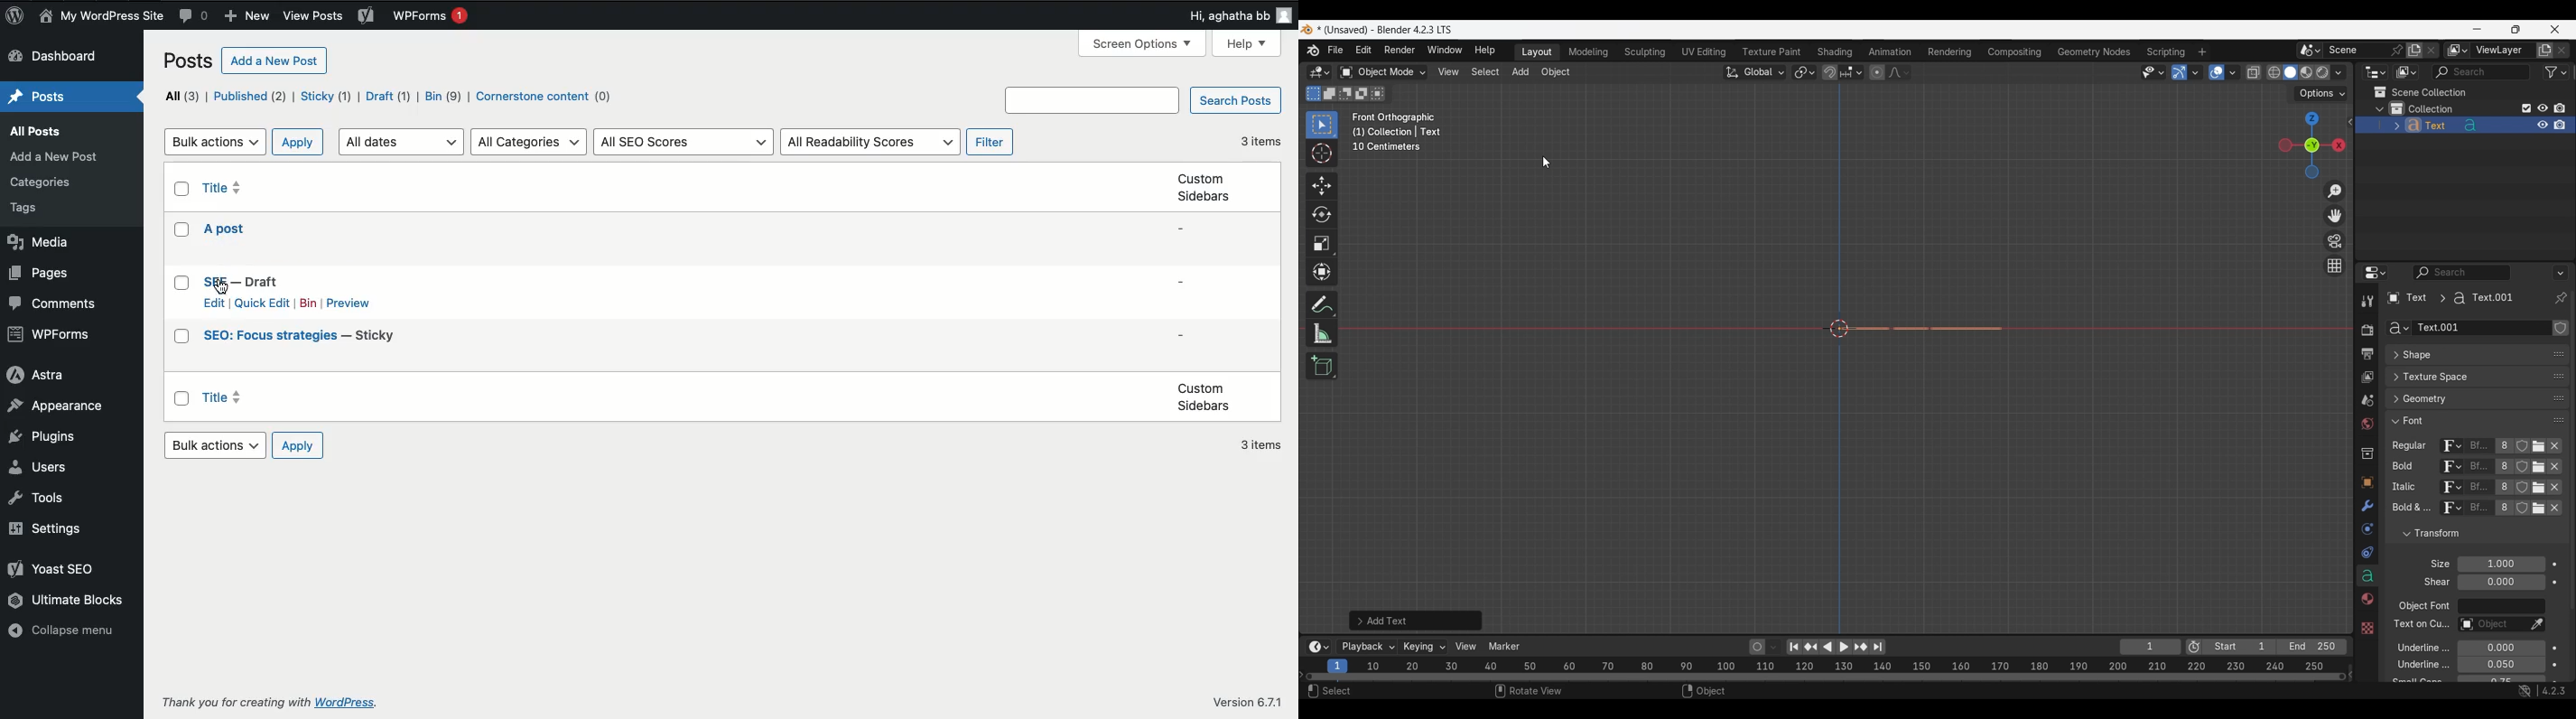 Image resolution: width=2576 pixels, height=728 pixels. I want to click on Auto keying , so click(1758, 647).